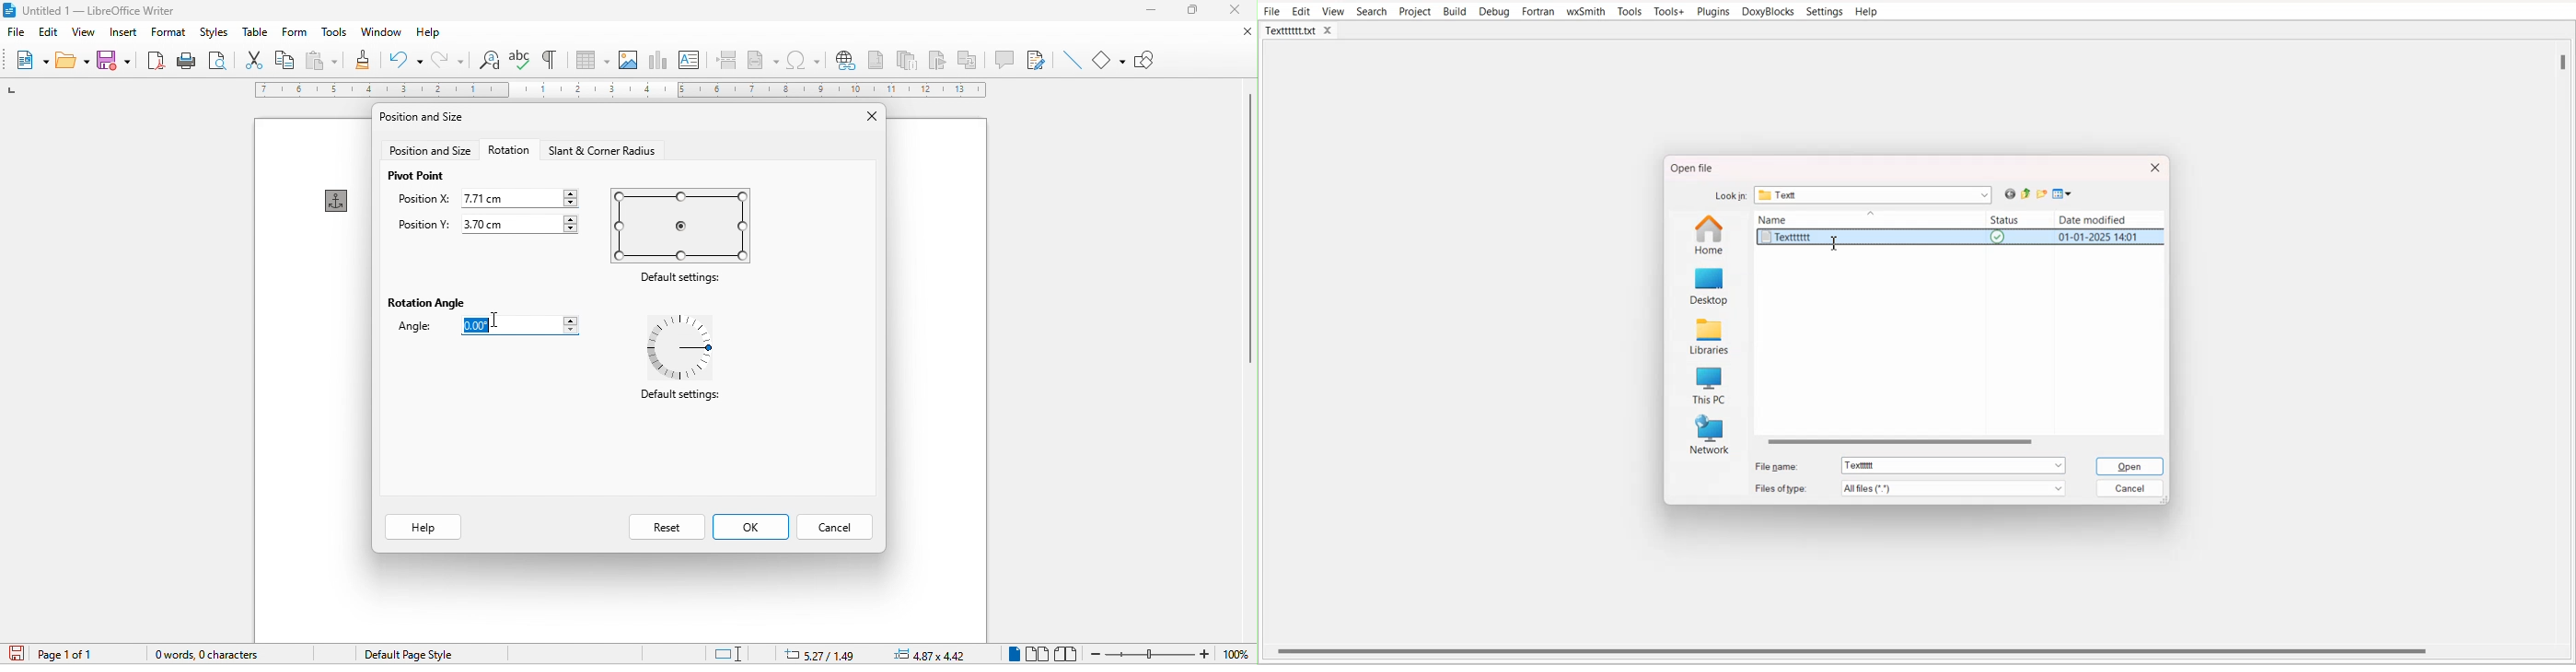 The image size is (2576, 672). Describe the element at coordinates (114, 11) in the screenshot. I see `untitied | — Libreoffice writer` at that location.